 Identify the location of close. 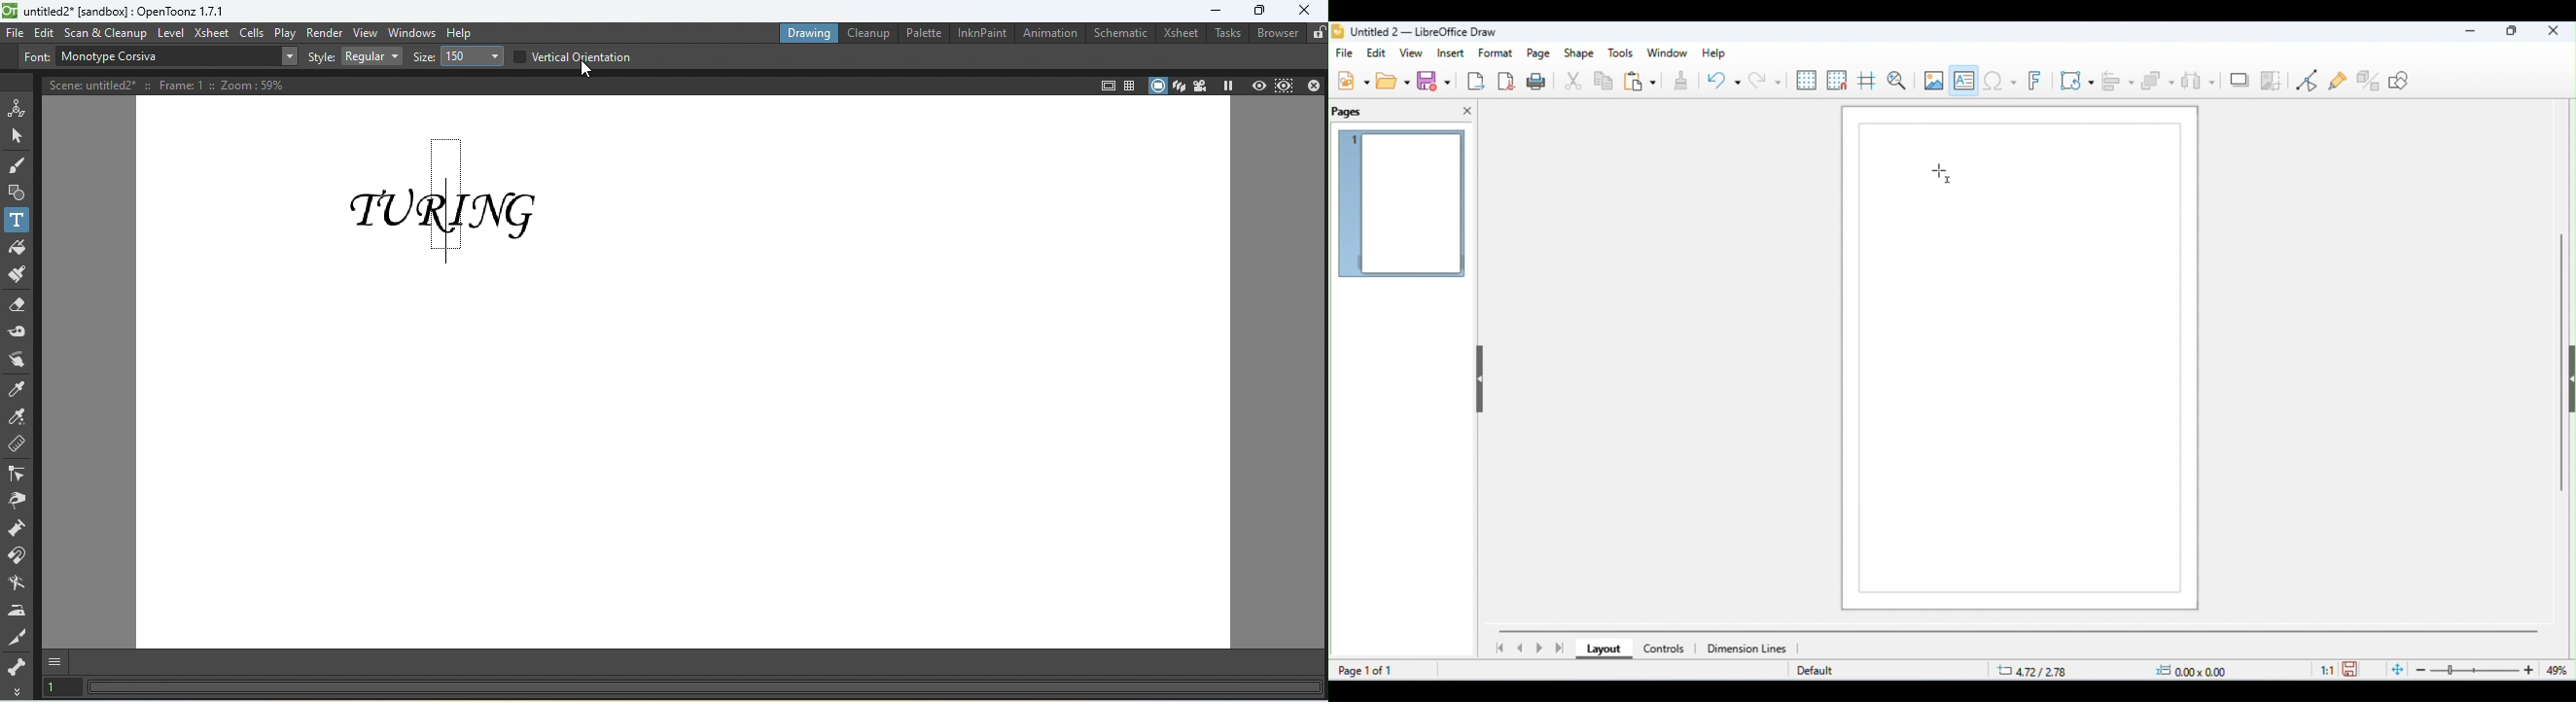
(1467, 111).